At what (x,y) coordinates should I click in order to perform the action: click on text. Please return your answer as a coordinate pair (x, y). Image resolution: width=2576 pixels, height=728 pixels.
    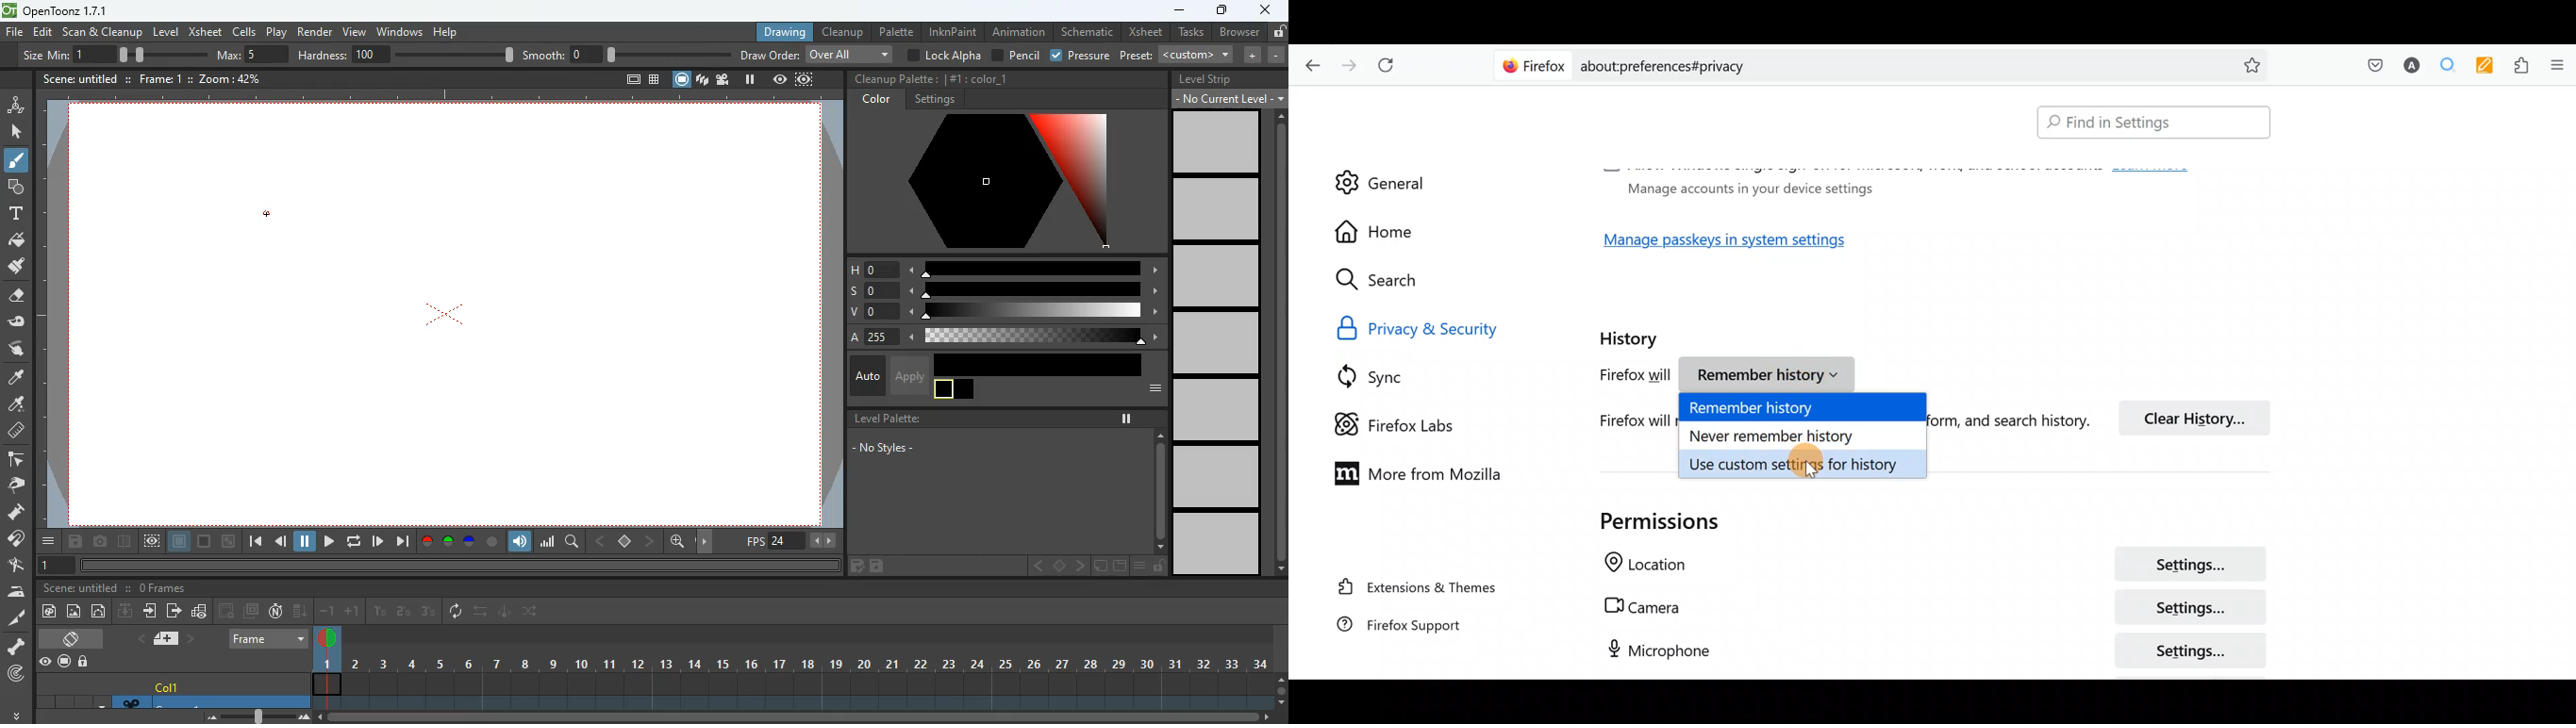
    Looking at the image, I should click on (14, 213).